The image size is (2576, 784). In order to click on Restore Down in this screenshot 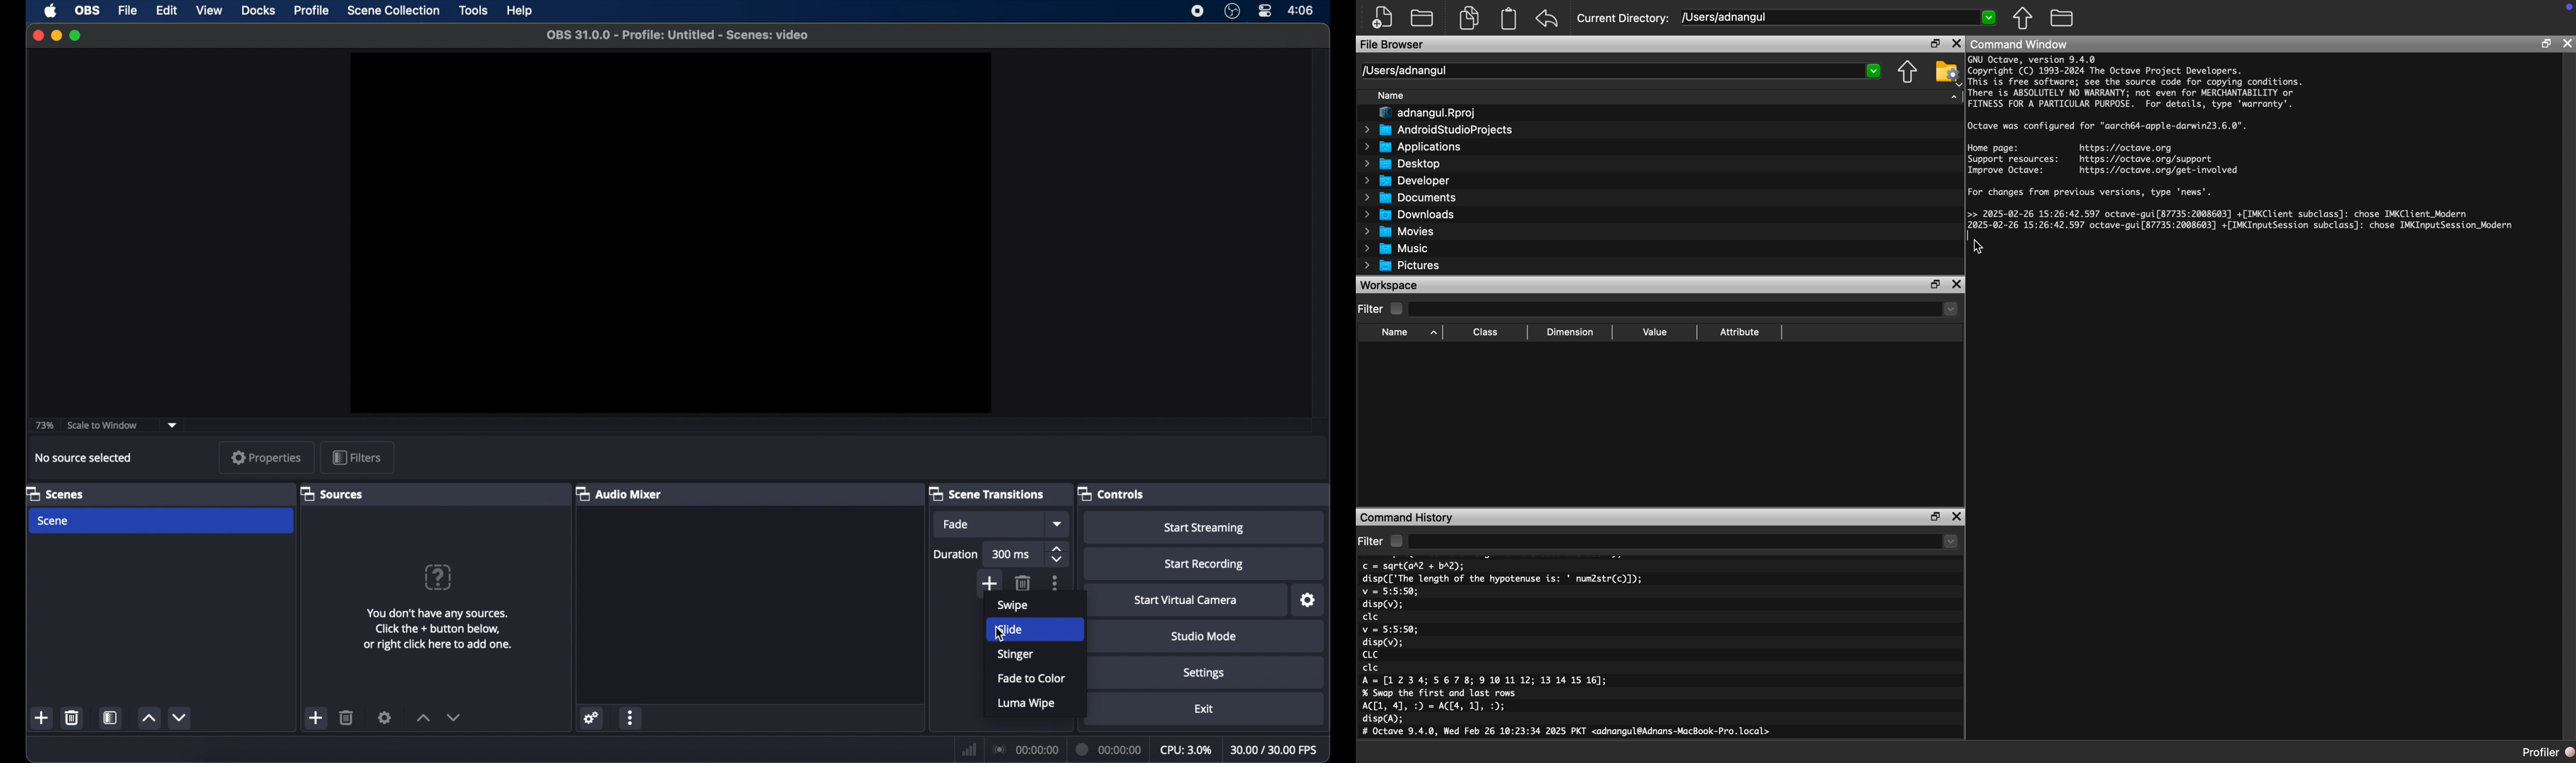, I will do `click(1935, 43)`.